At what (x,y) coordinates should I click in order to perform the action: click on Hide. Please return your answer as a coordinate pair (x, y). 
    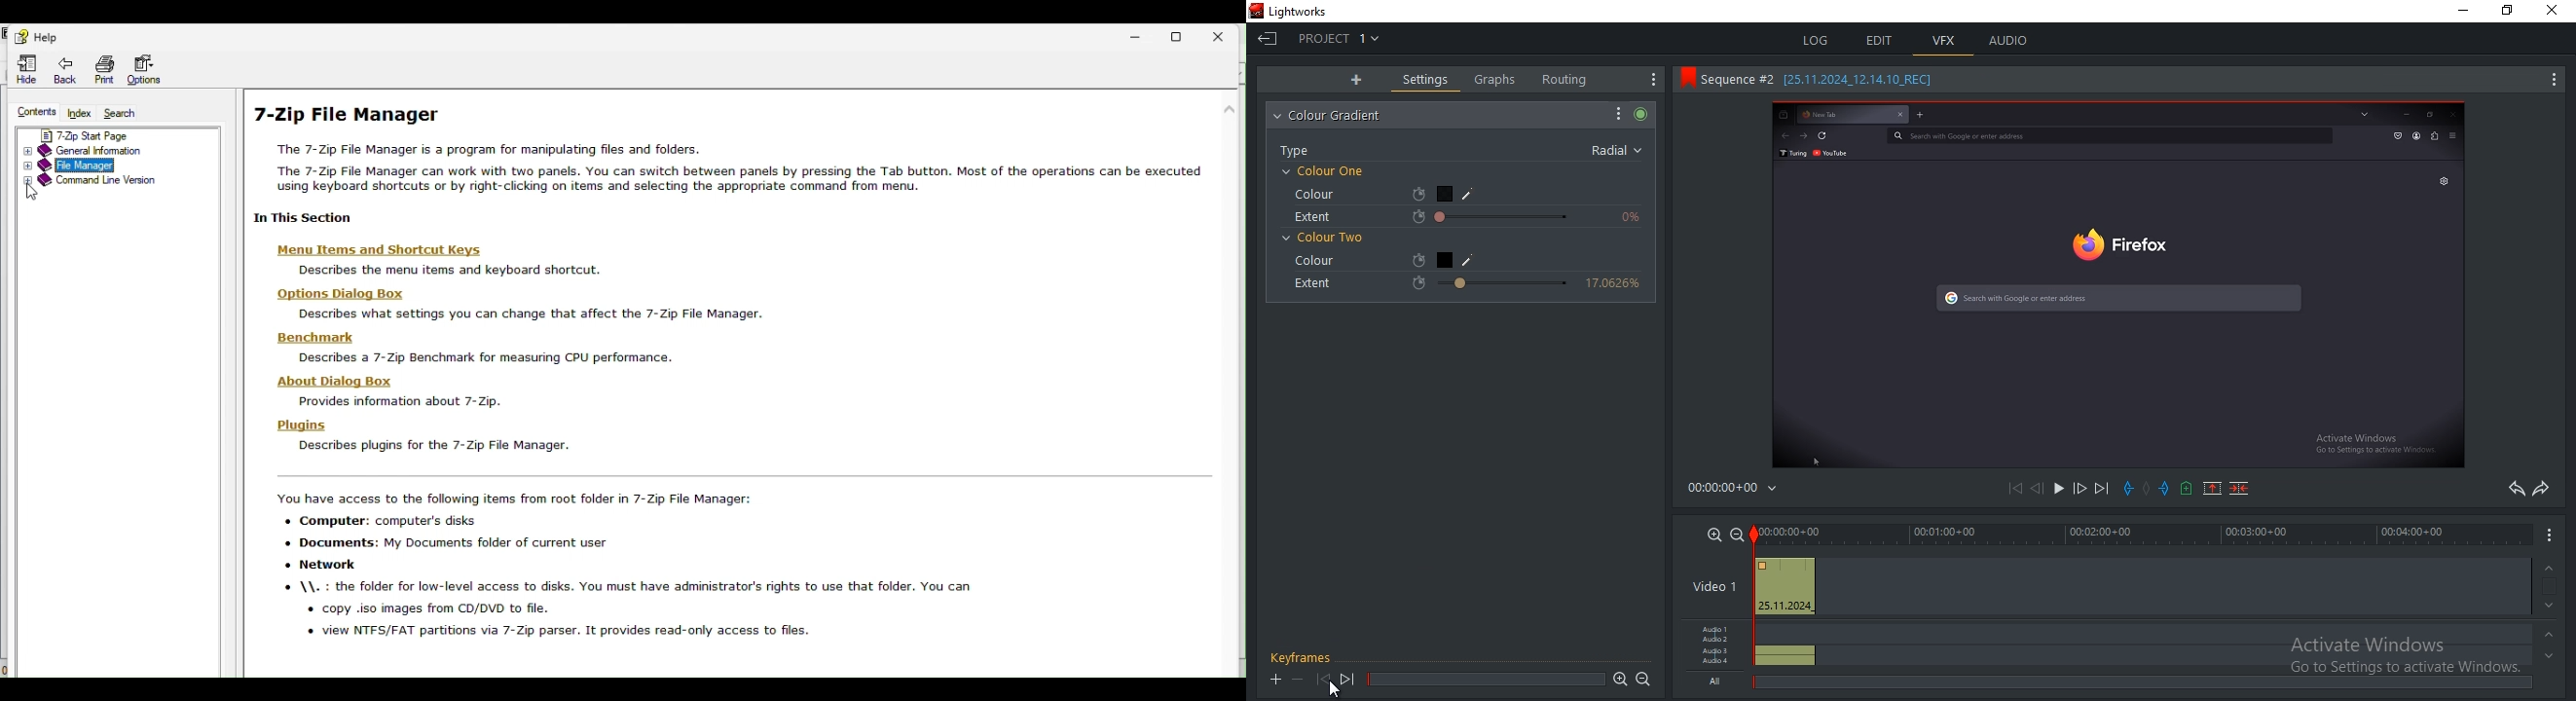
    Looking at the image, I should click on (23, 67).